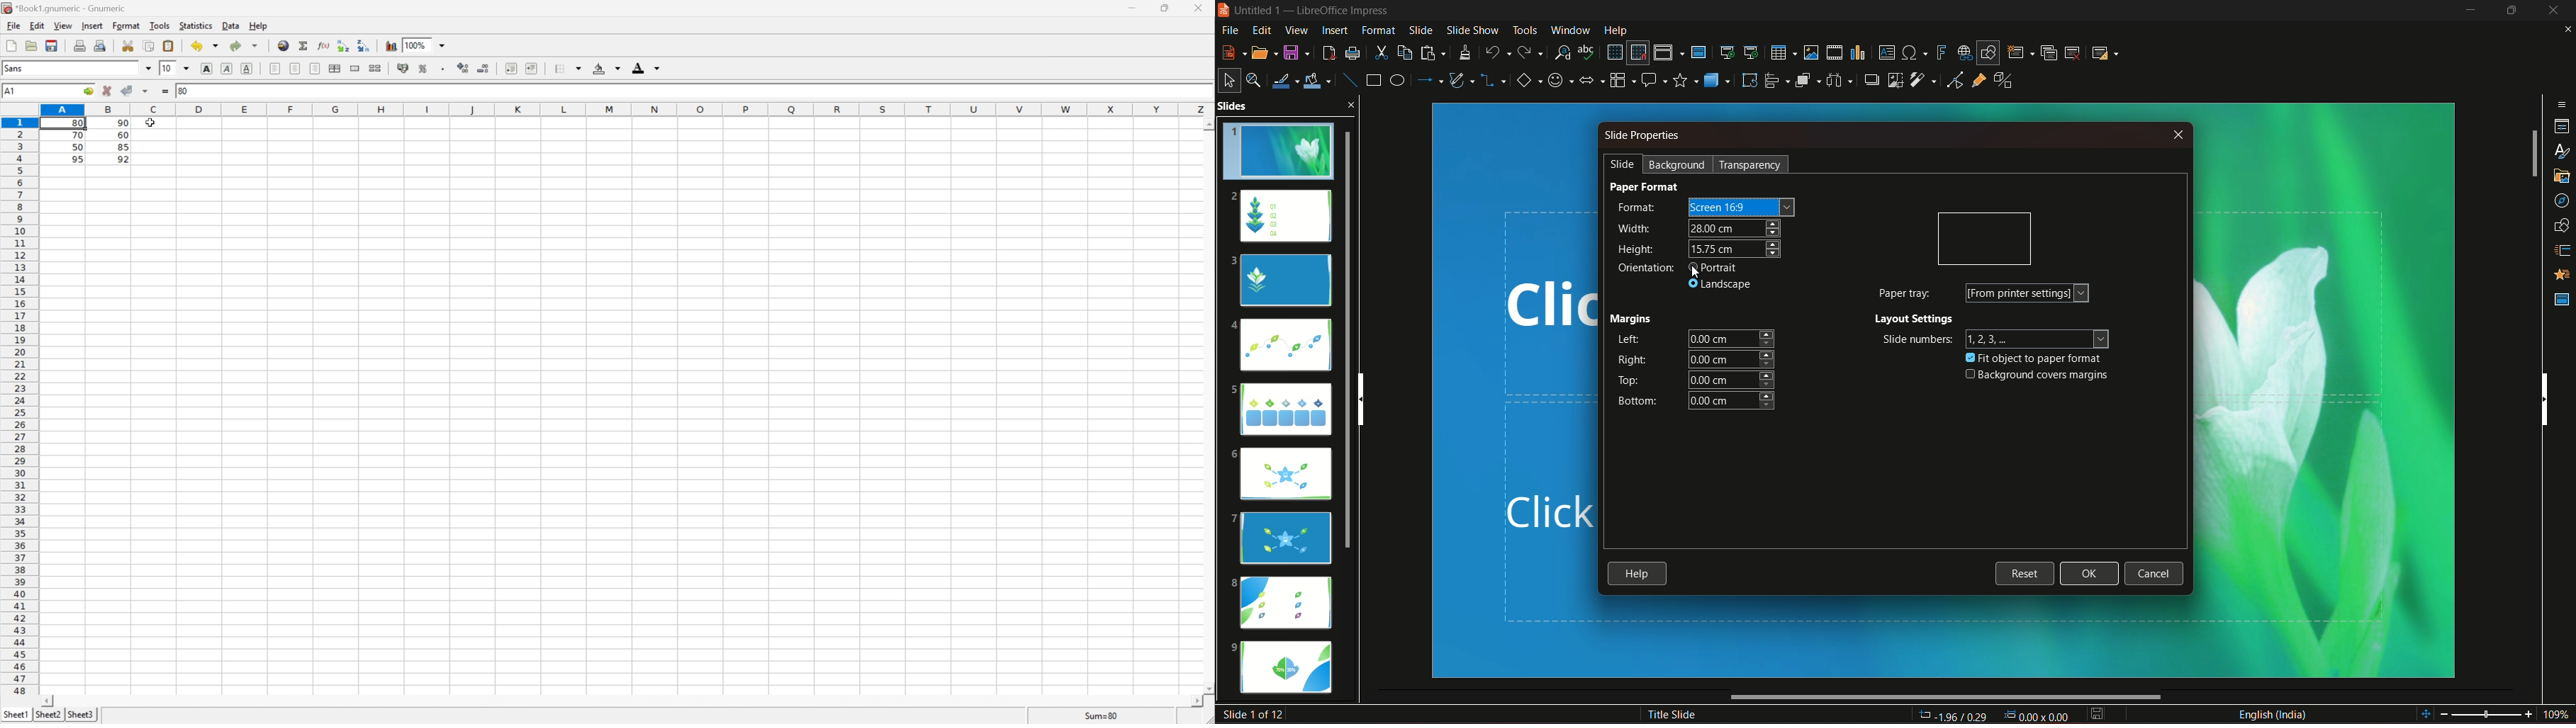 The width and height of the screenshot is (2576, 728). I want to click on Set the format of the selected cells to include a thousands separator, so click(445, 66).